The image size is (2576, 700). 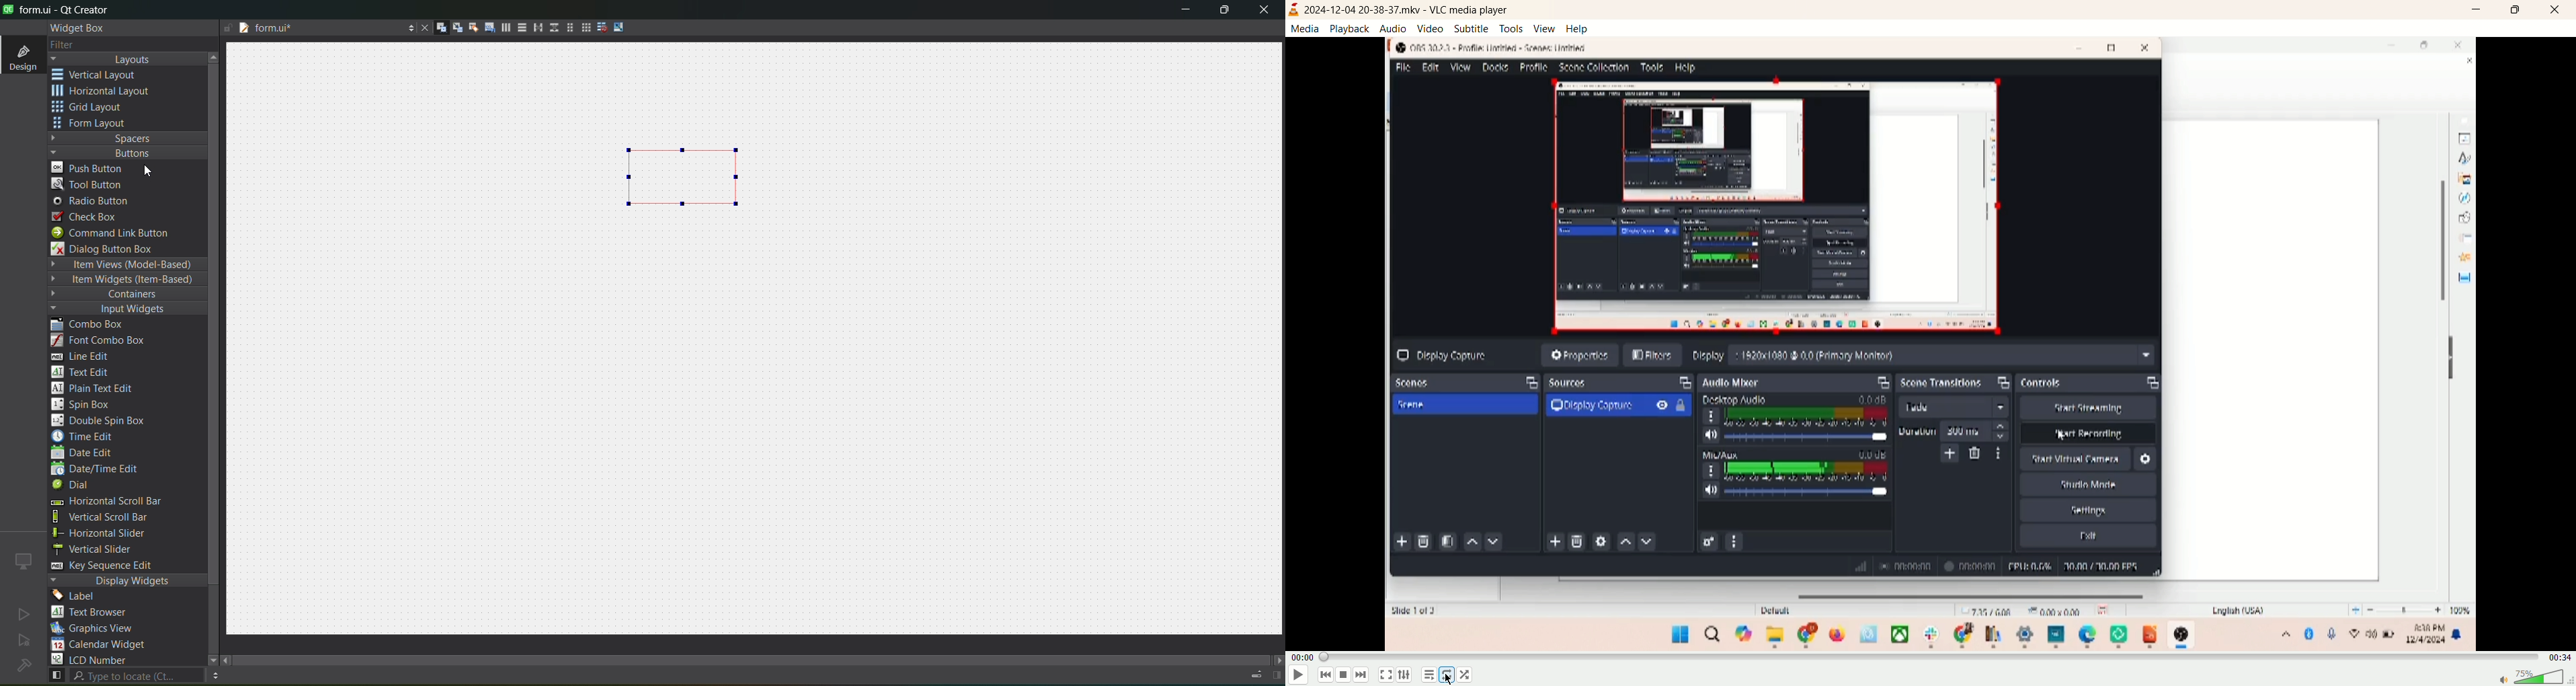 What do you see at coordinates (1465, 676) in the screenshot?
I see `random` at bounding box center [1465, 676].